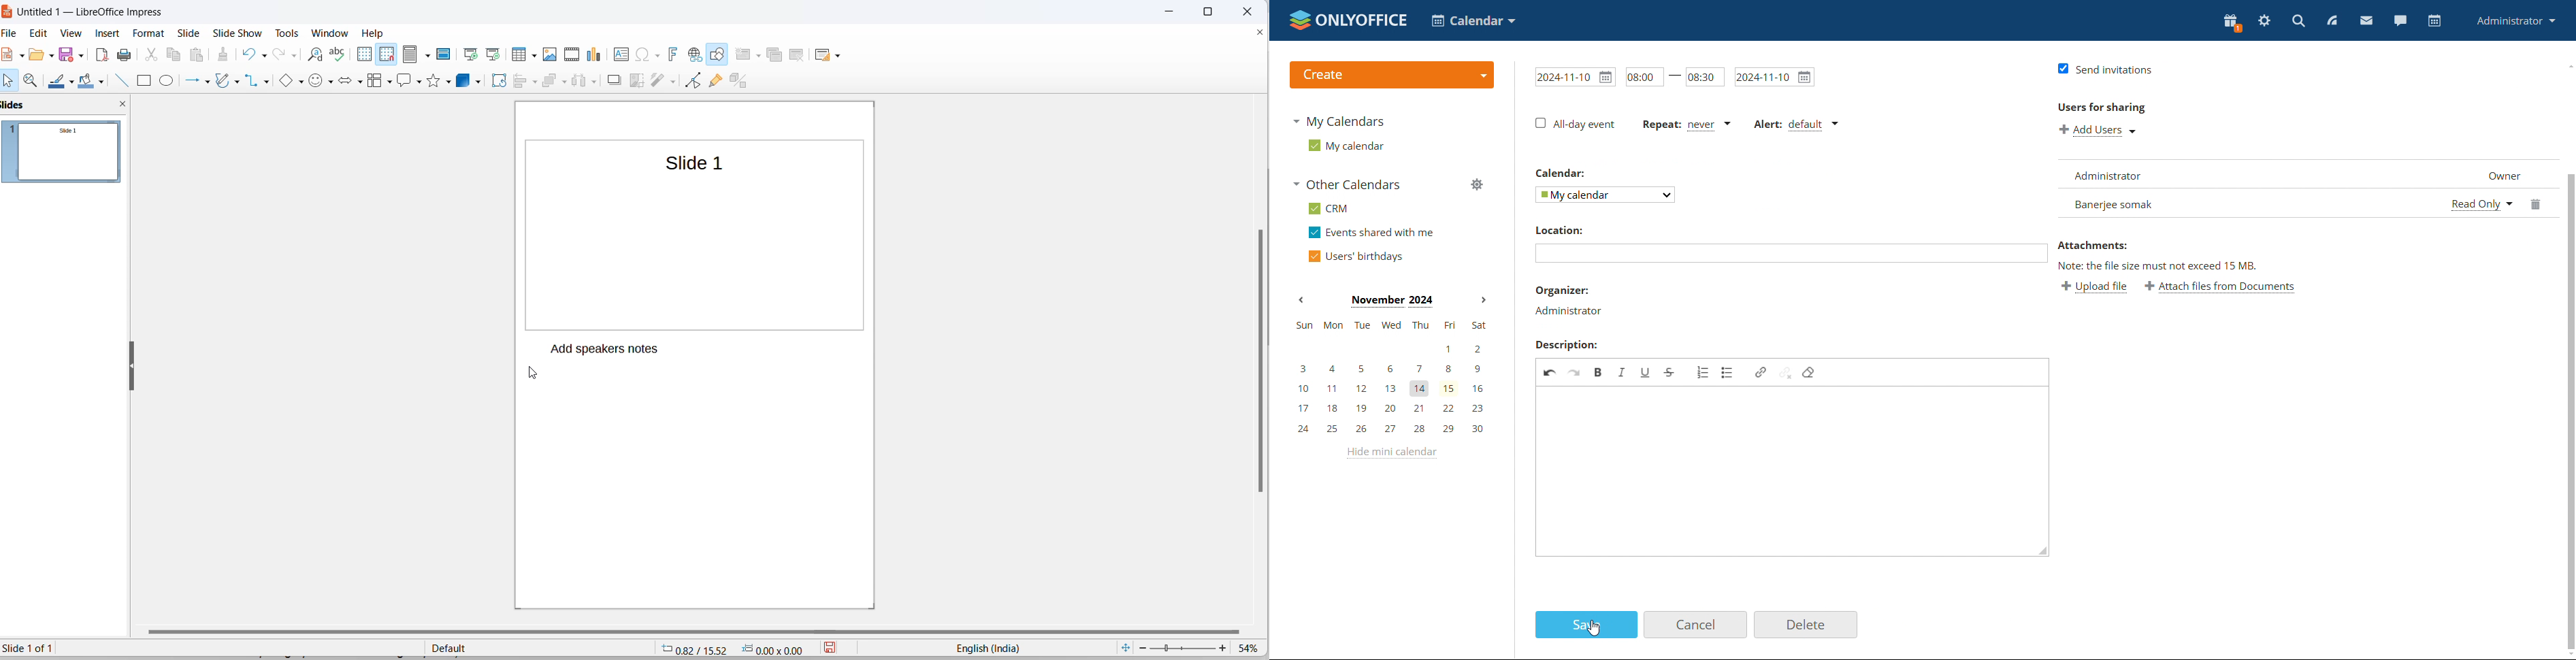 Image resolution: width=2576 pixels, height=672 pixels. Describe the element at coordinates (1623, 370) in the screenshot. I see `italic` at that location.